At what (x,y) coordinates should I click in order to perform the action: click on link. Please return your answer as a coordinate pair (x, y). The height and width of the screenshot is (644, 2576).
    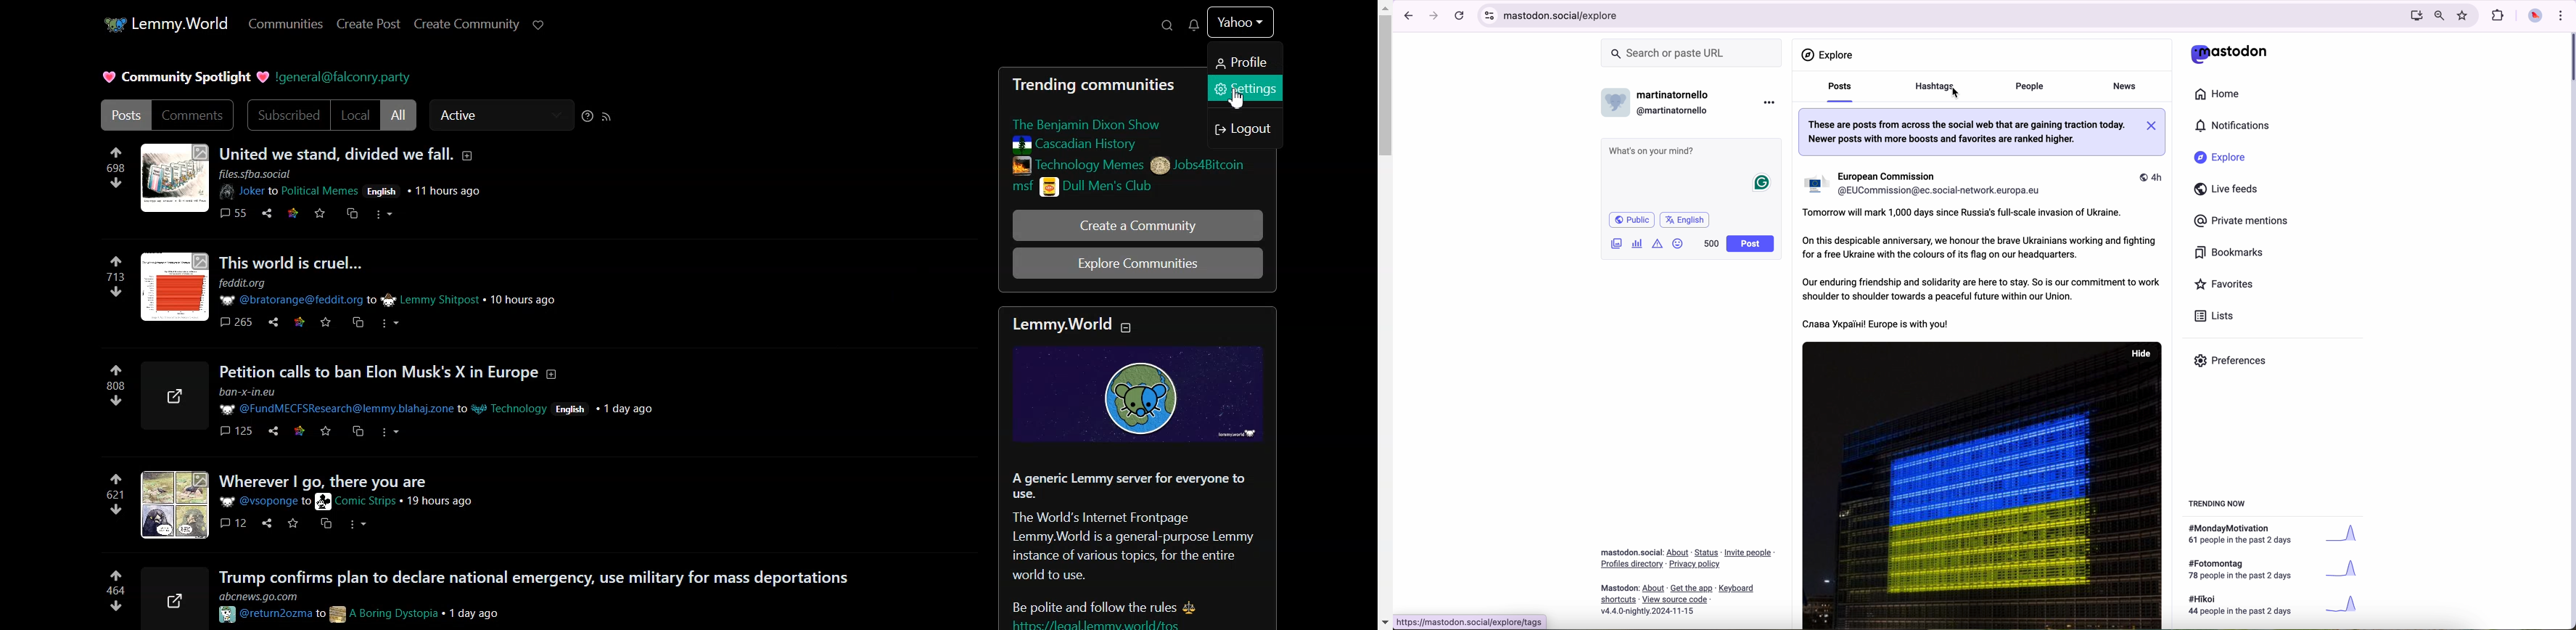
    Looking at the image, I should click on (1619, 600).